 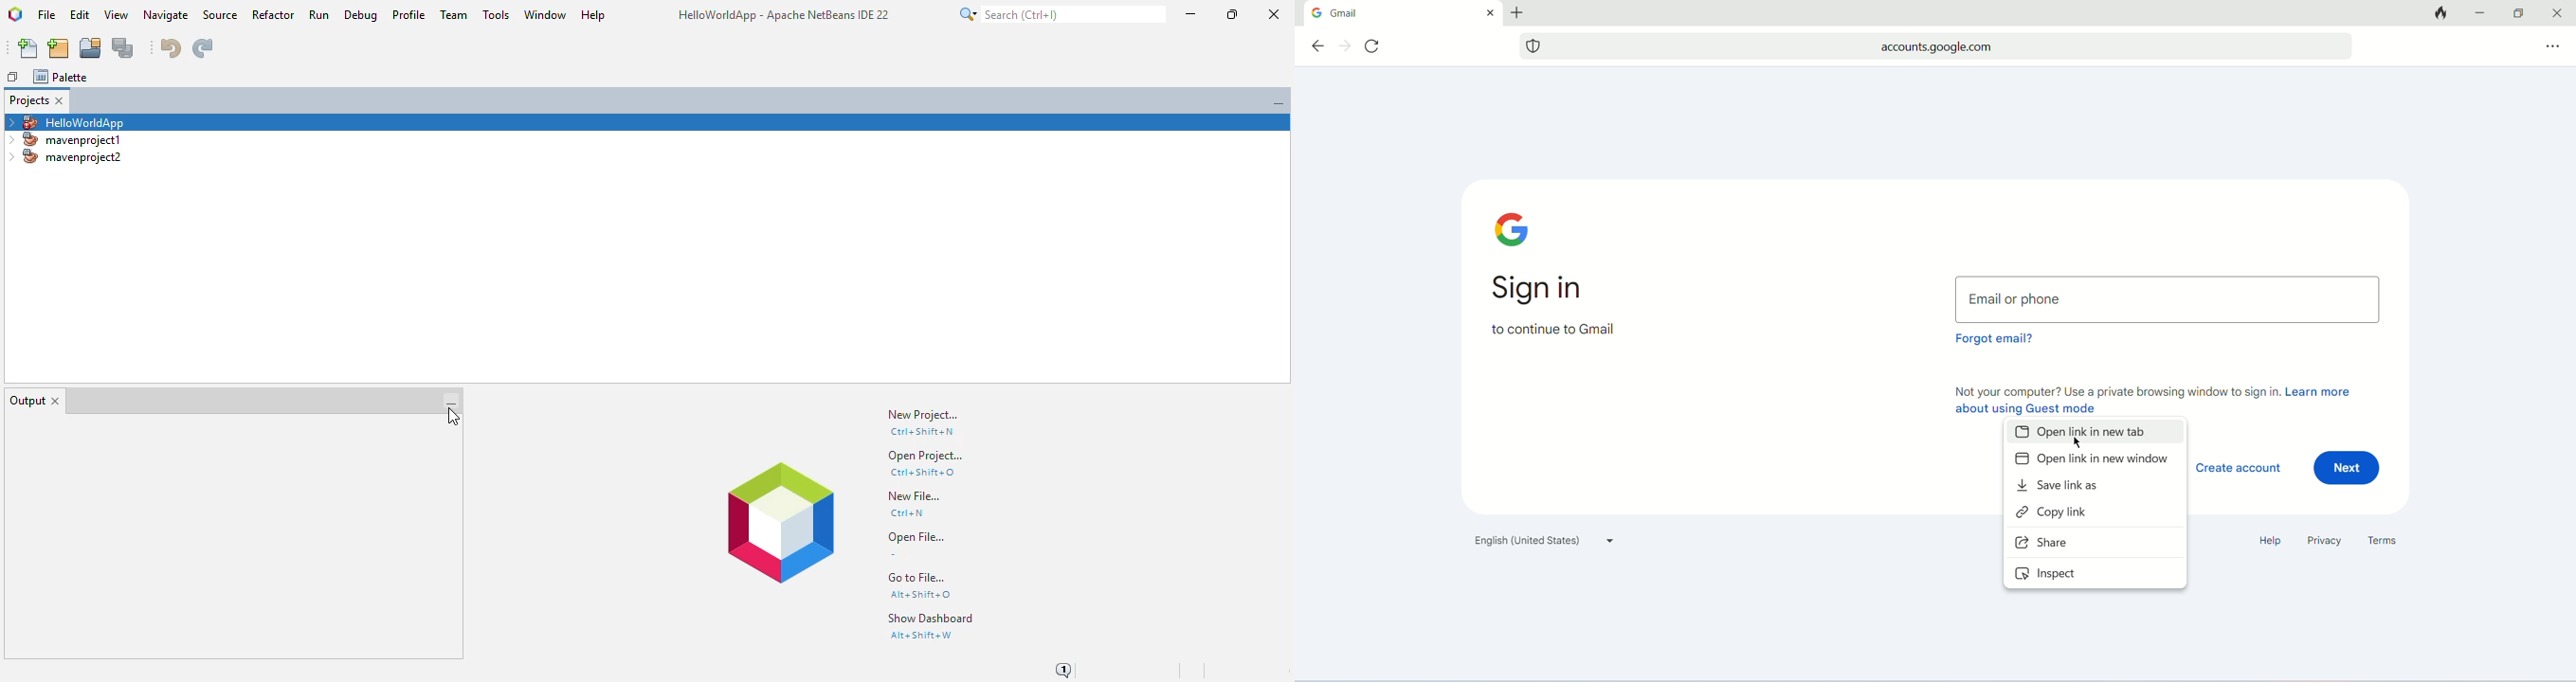 I want to click on add tab, so click(x=1521, y=13).